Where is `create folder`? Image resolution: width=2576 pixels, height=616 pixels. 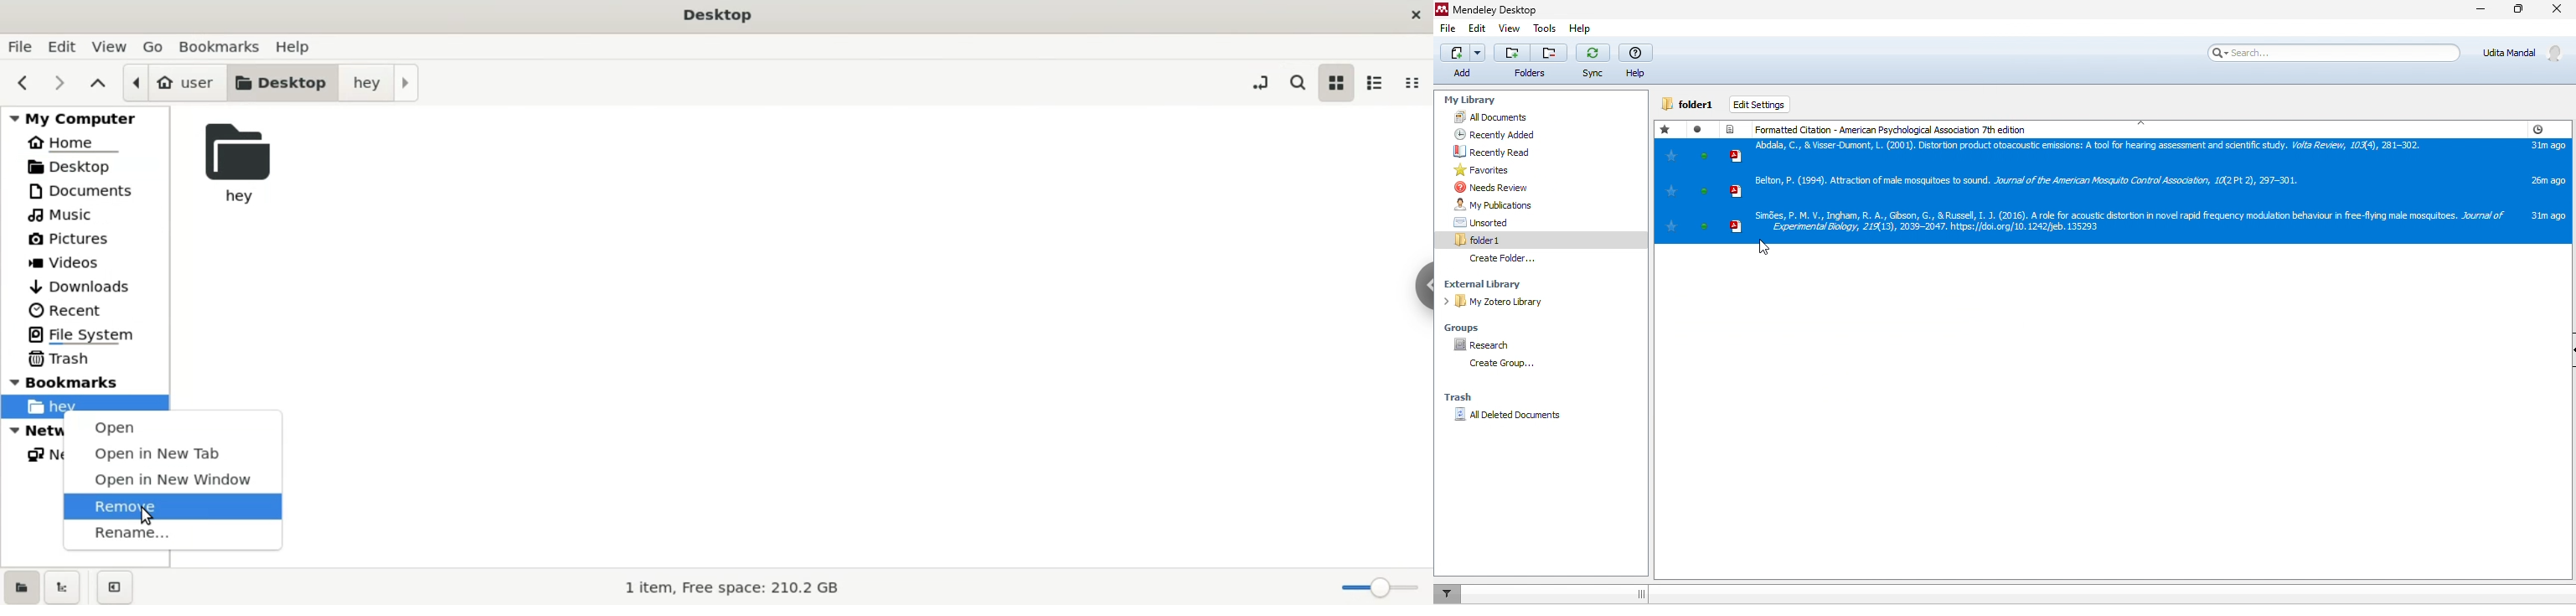 create folder is located at coordinates (1499, 365).